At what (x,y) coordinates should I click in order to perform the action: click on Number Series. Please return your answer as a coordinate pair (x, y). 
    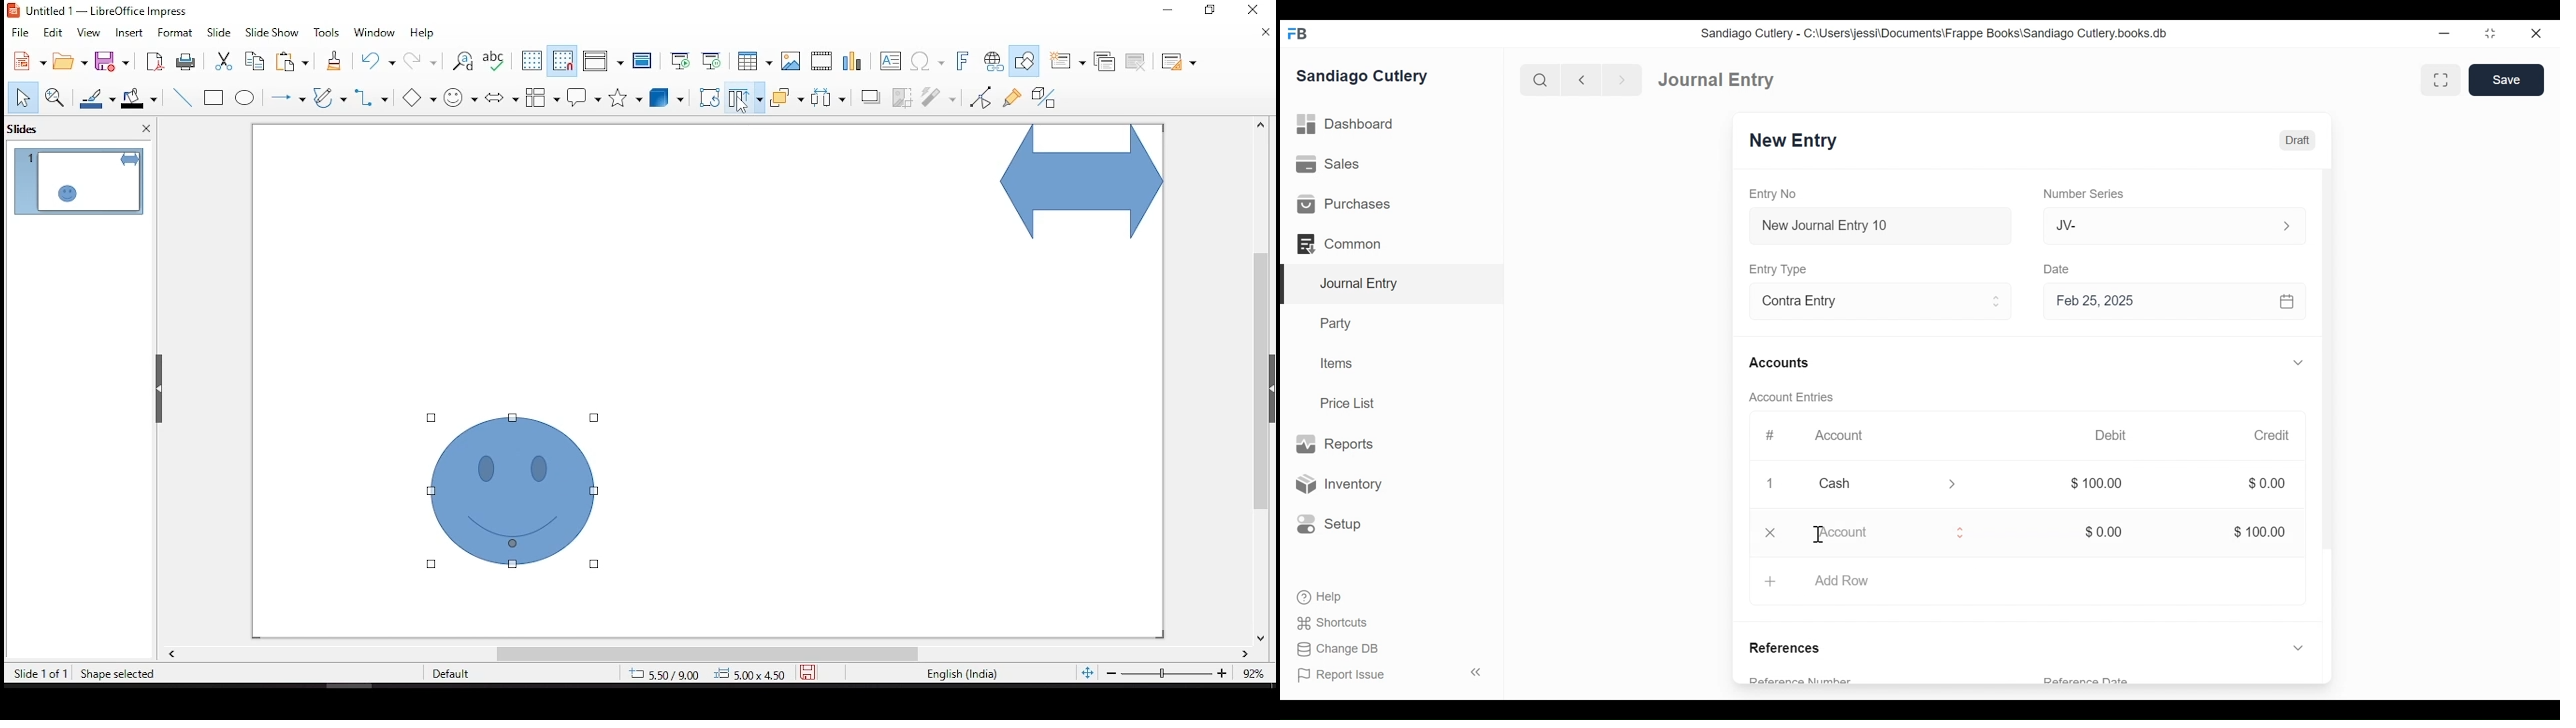
    Looking at the image, I should click on (2086, 195).